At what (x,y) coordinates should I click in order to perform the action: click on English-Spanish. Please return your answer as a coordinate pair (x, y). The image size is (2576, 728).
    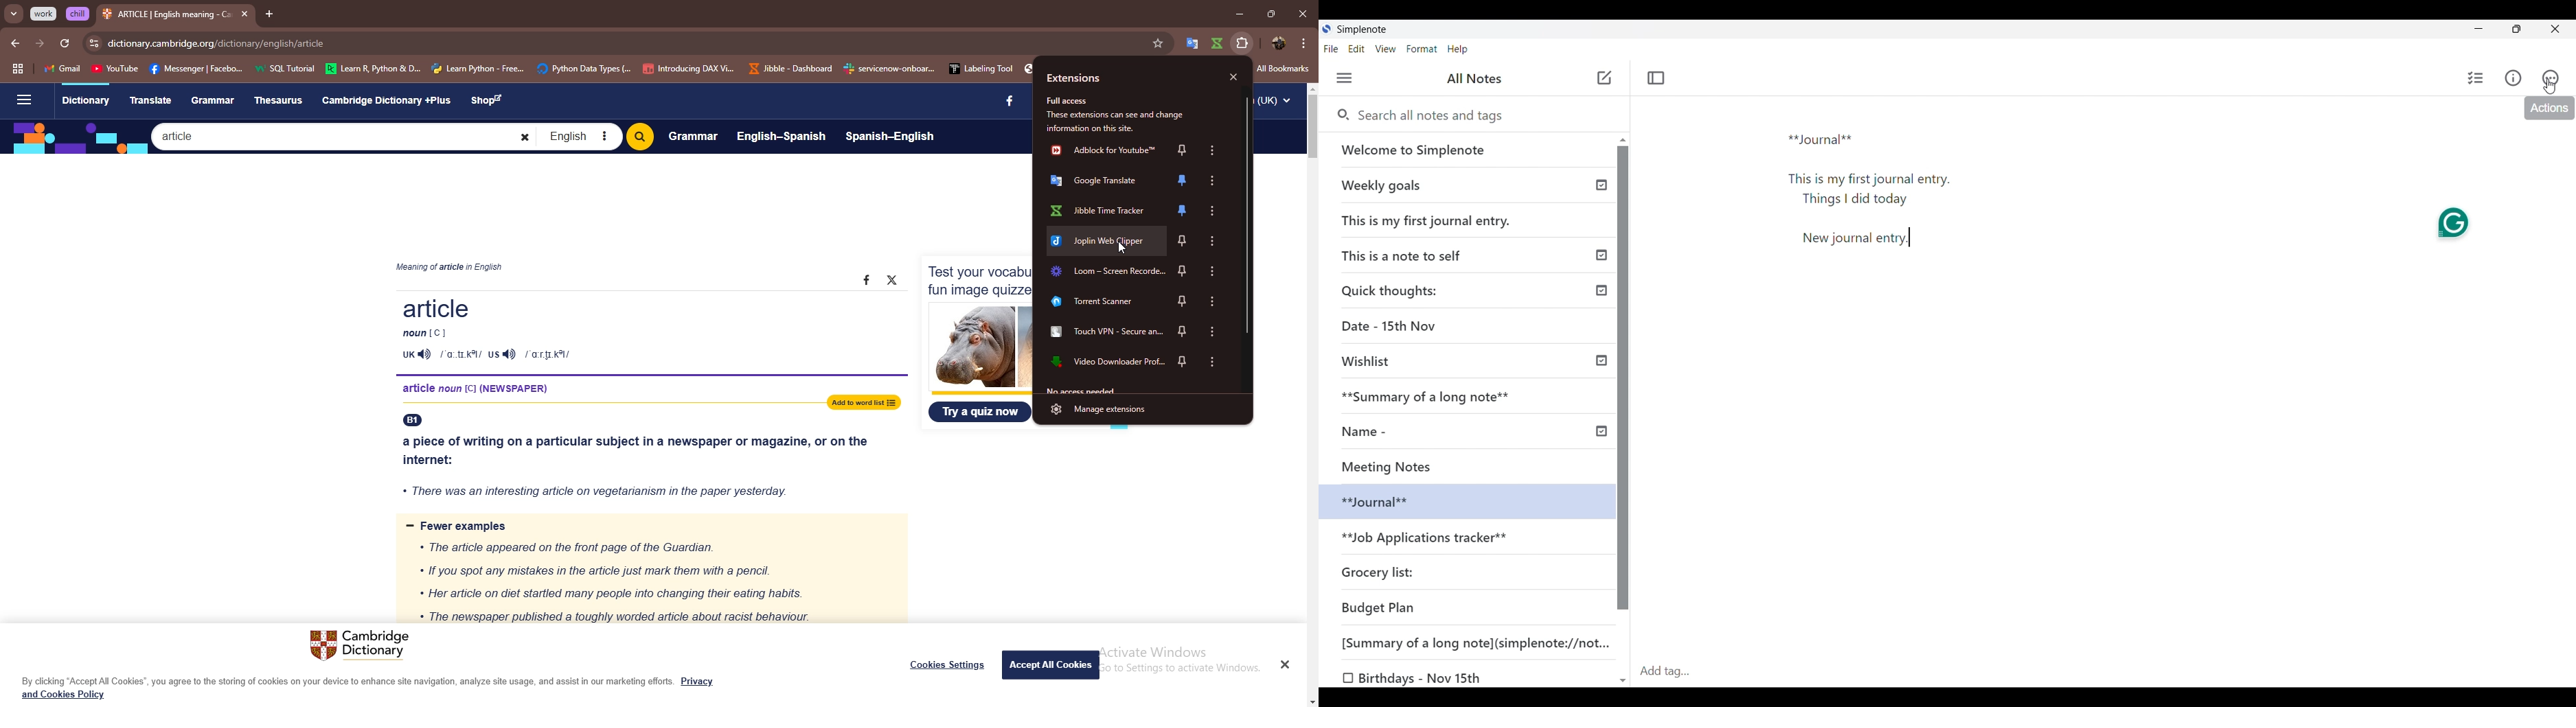
    Looking at the image, I should click on (782, 135).